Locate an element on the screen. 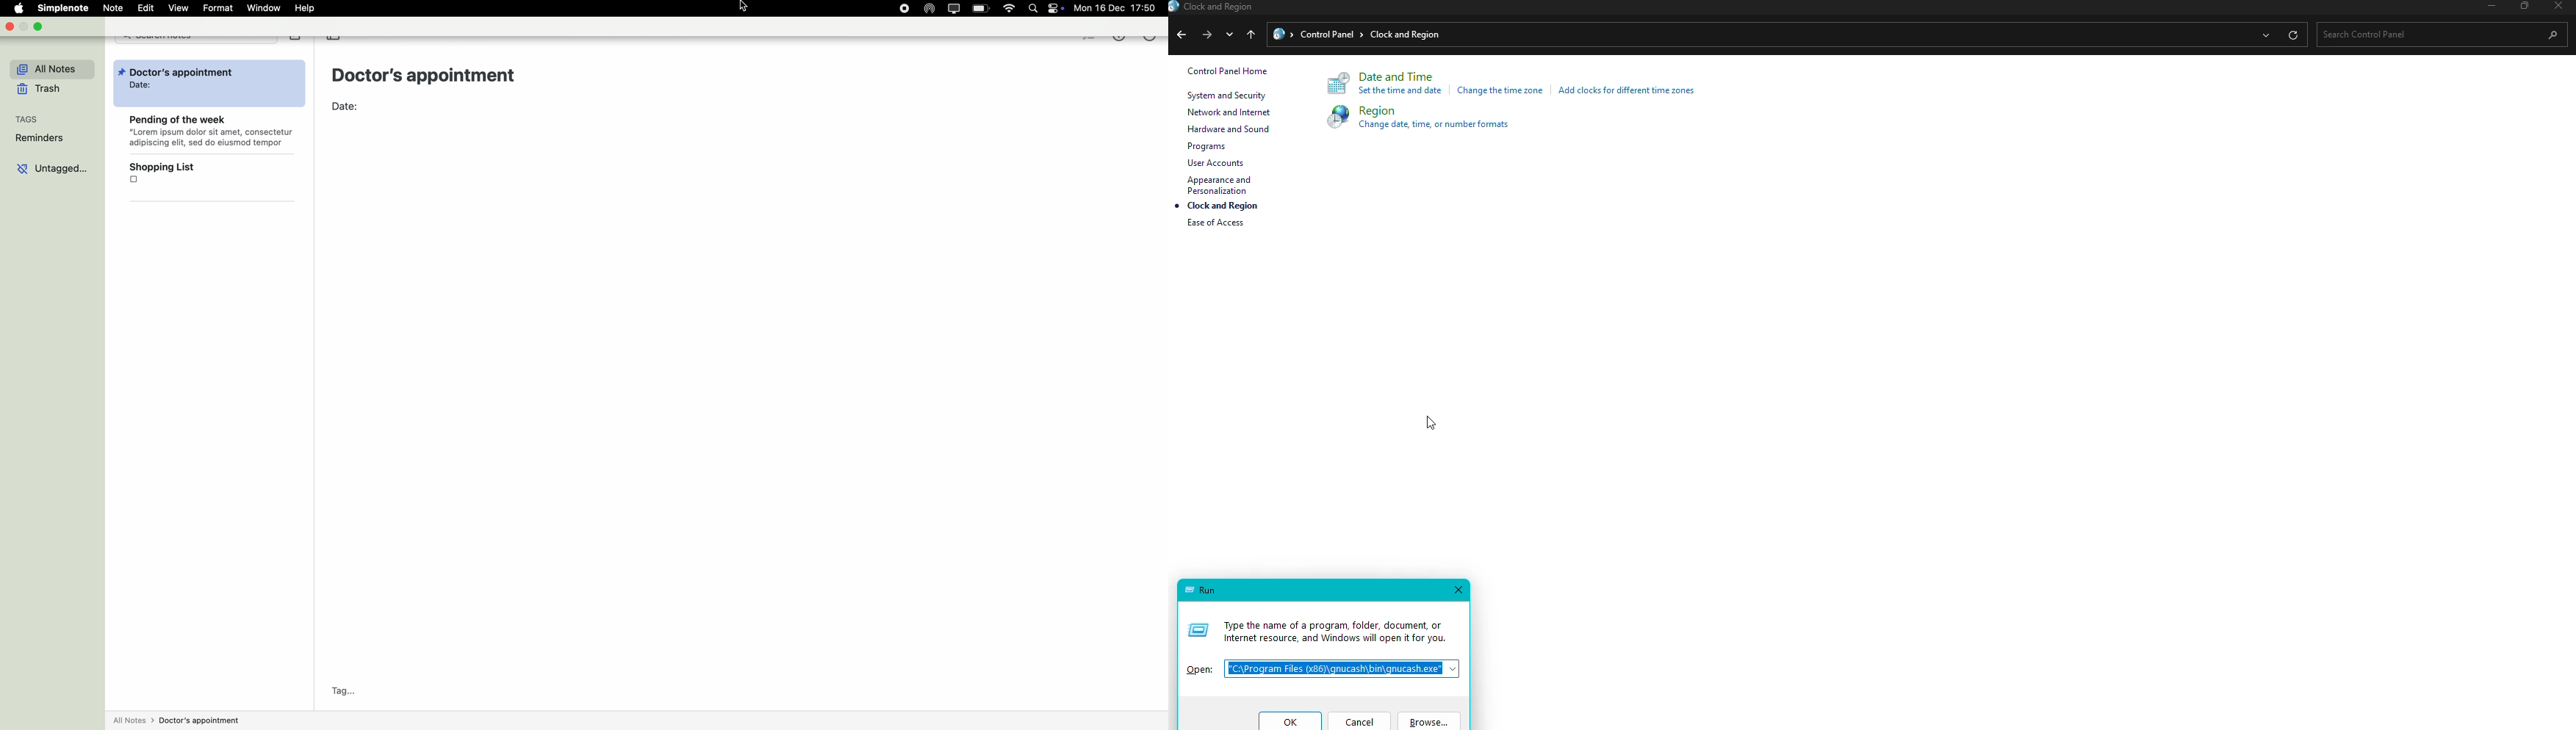  more options is located at coordinates (2264, 36).